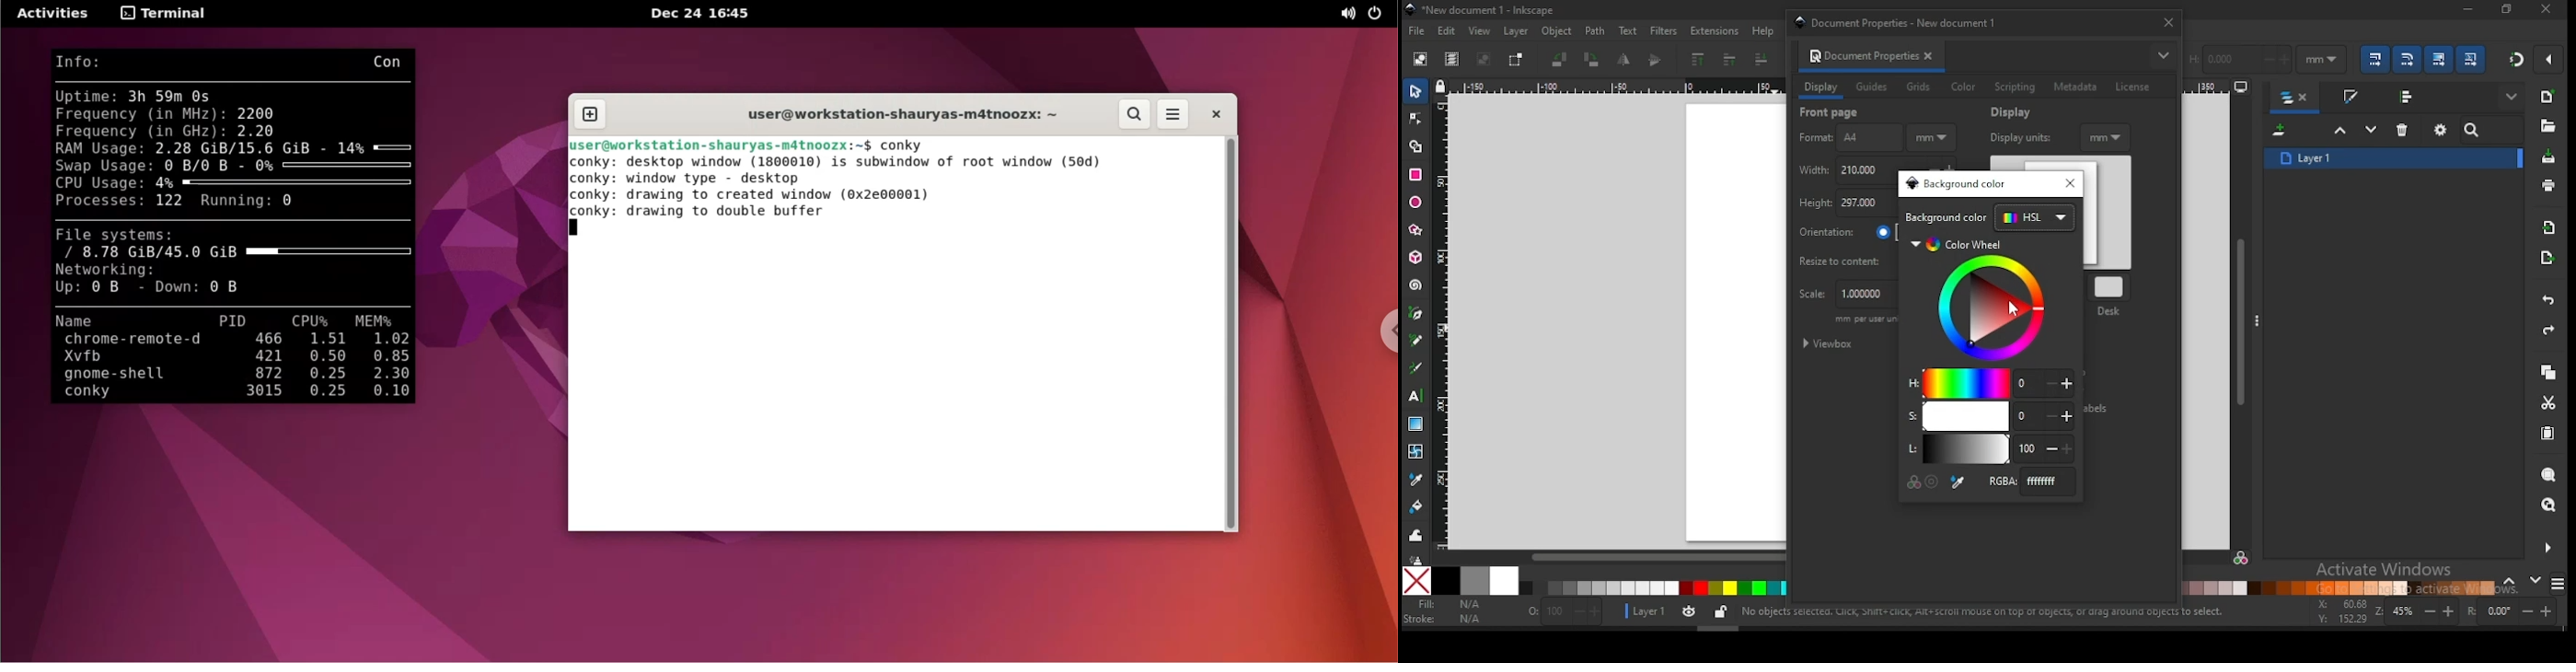 The image size is (2576, 672). What do you see at coordinates (1845, 204) in the screenshot?
I see `height` at bounding box center [1845, 204].